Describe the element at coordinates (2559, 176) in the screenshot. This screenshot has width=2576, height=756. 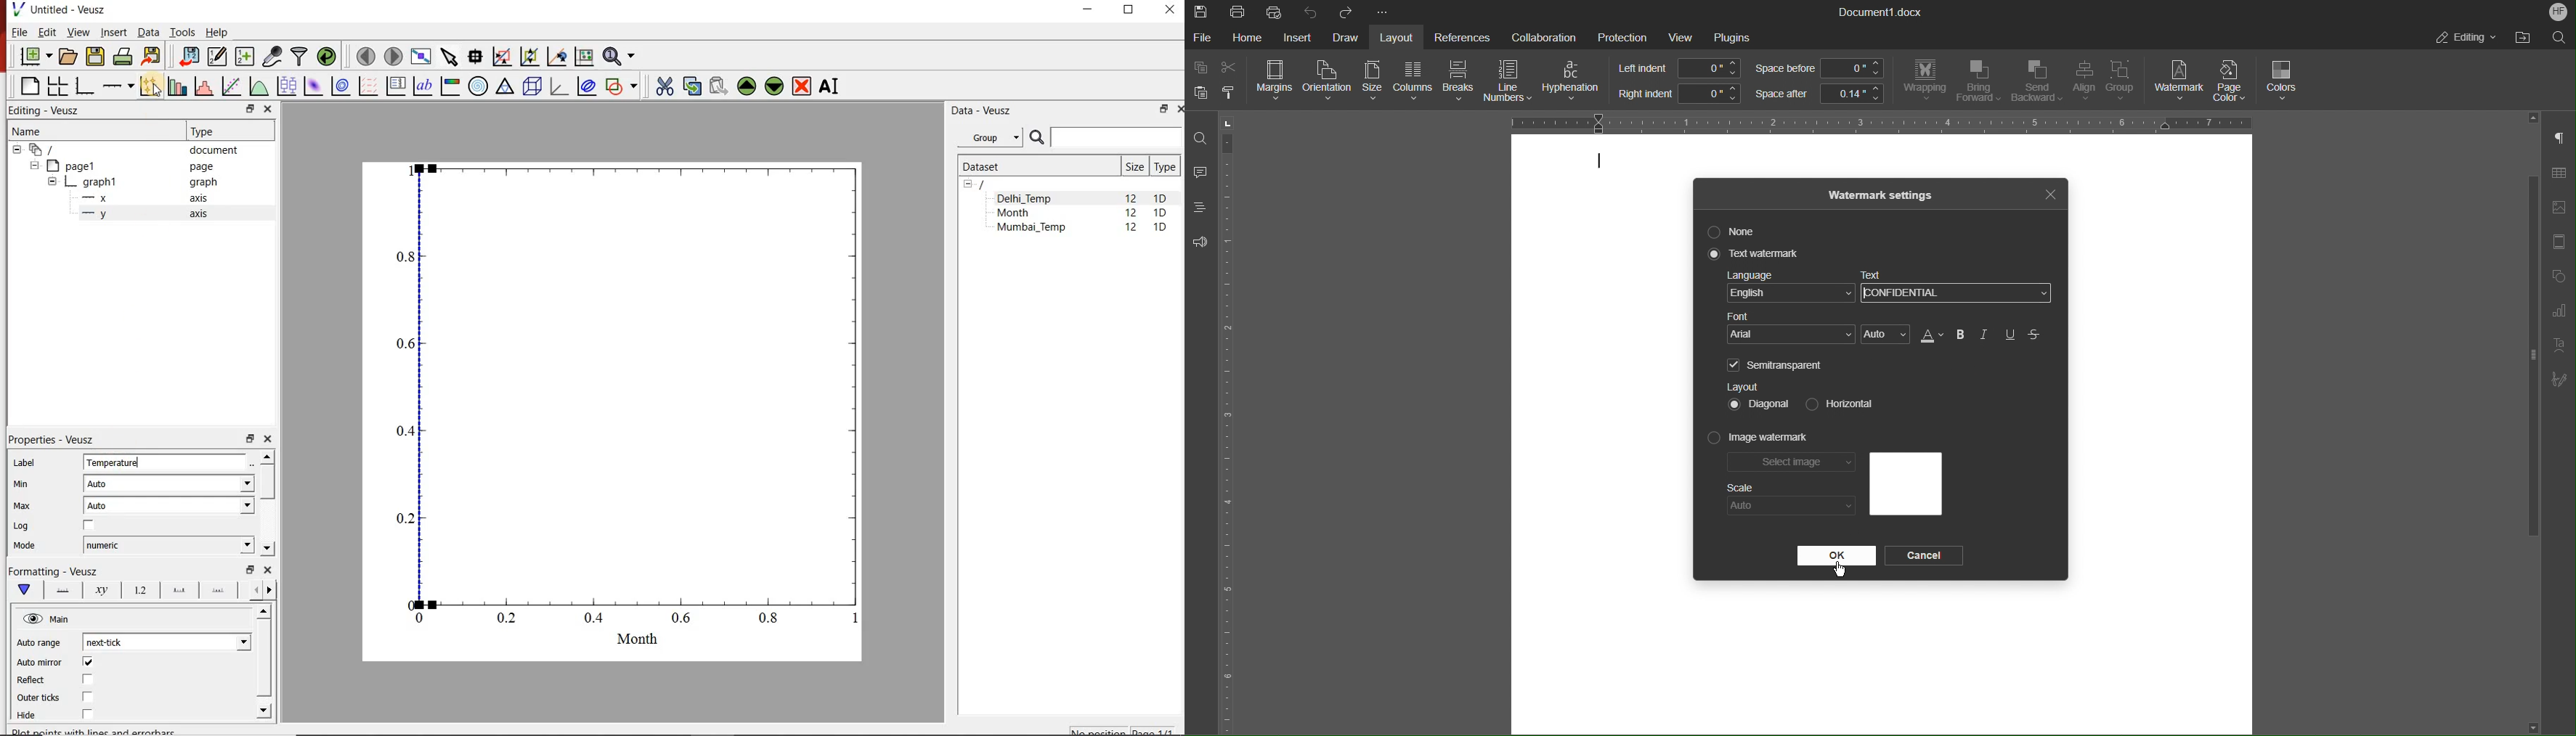
I see `Table` at that location.